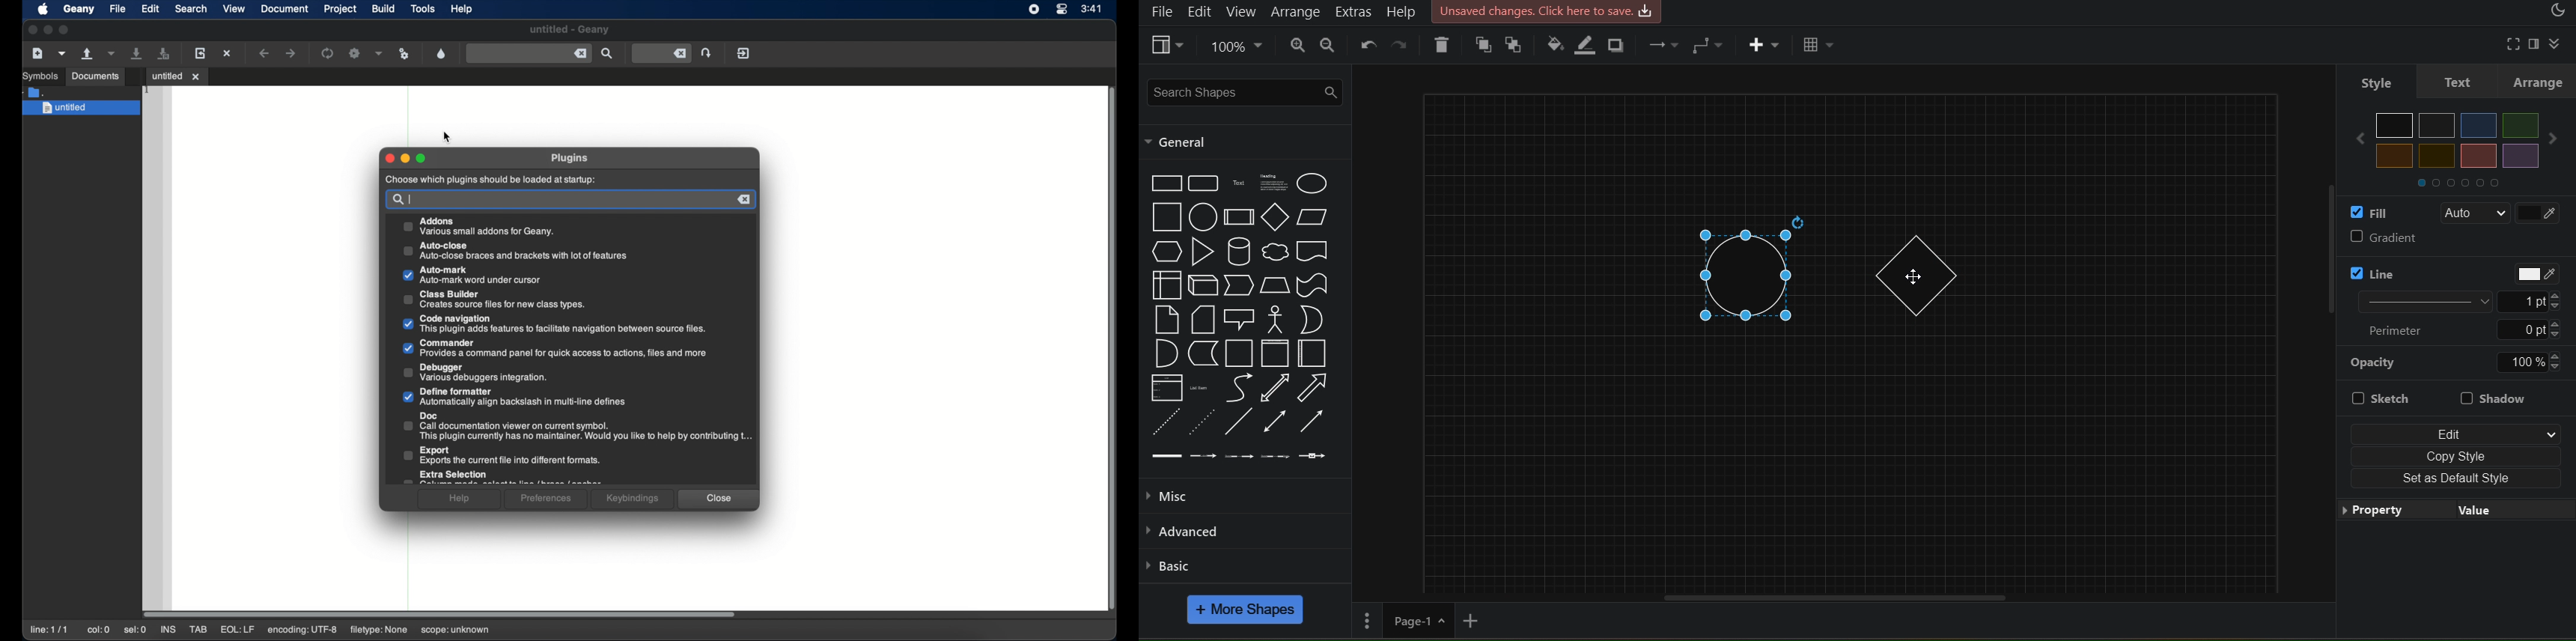 This screenshot has height=644, width=2576. I want to click on Cloud, so click(1273, 252).